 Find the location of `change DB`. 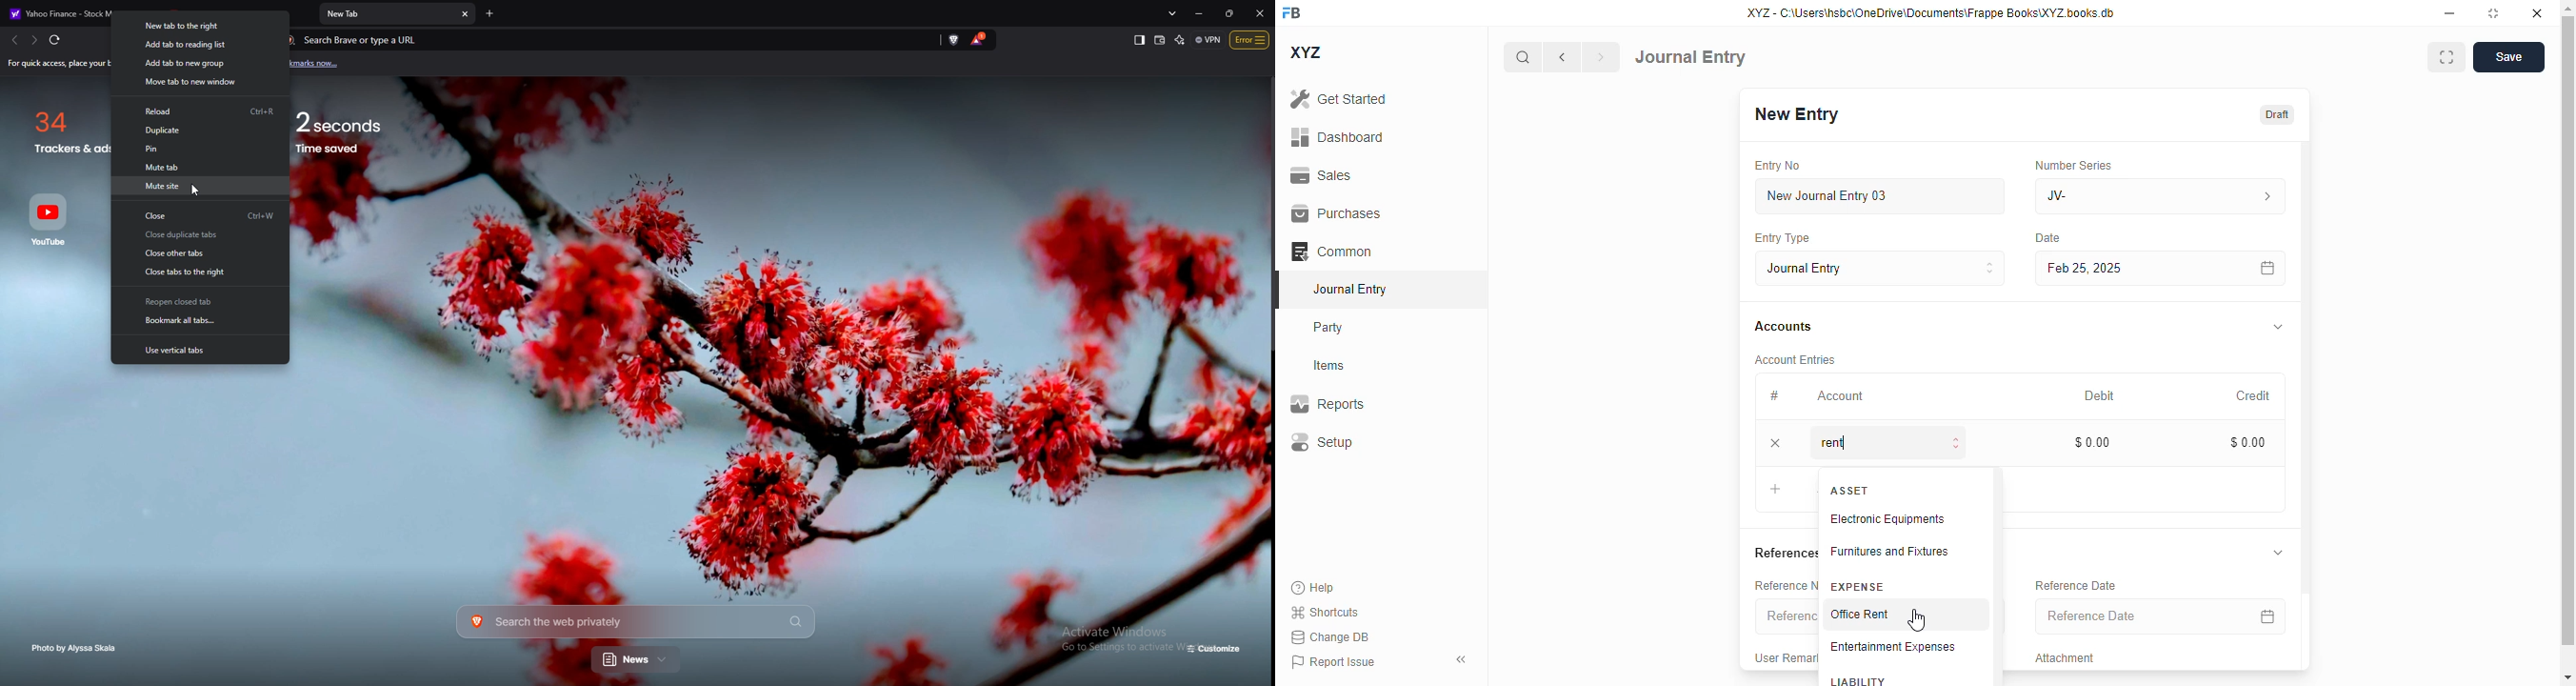

change DB is located at coordinates (1330, 636).